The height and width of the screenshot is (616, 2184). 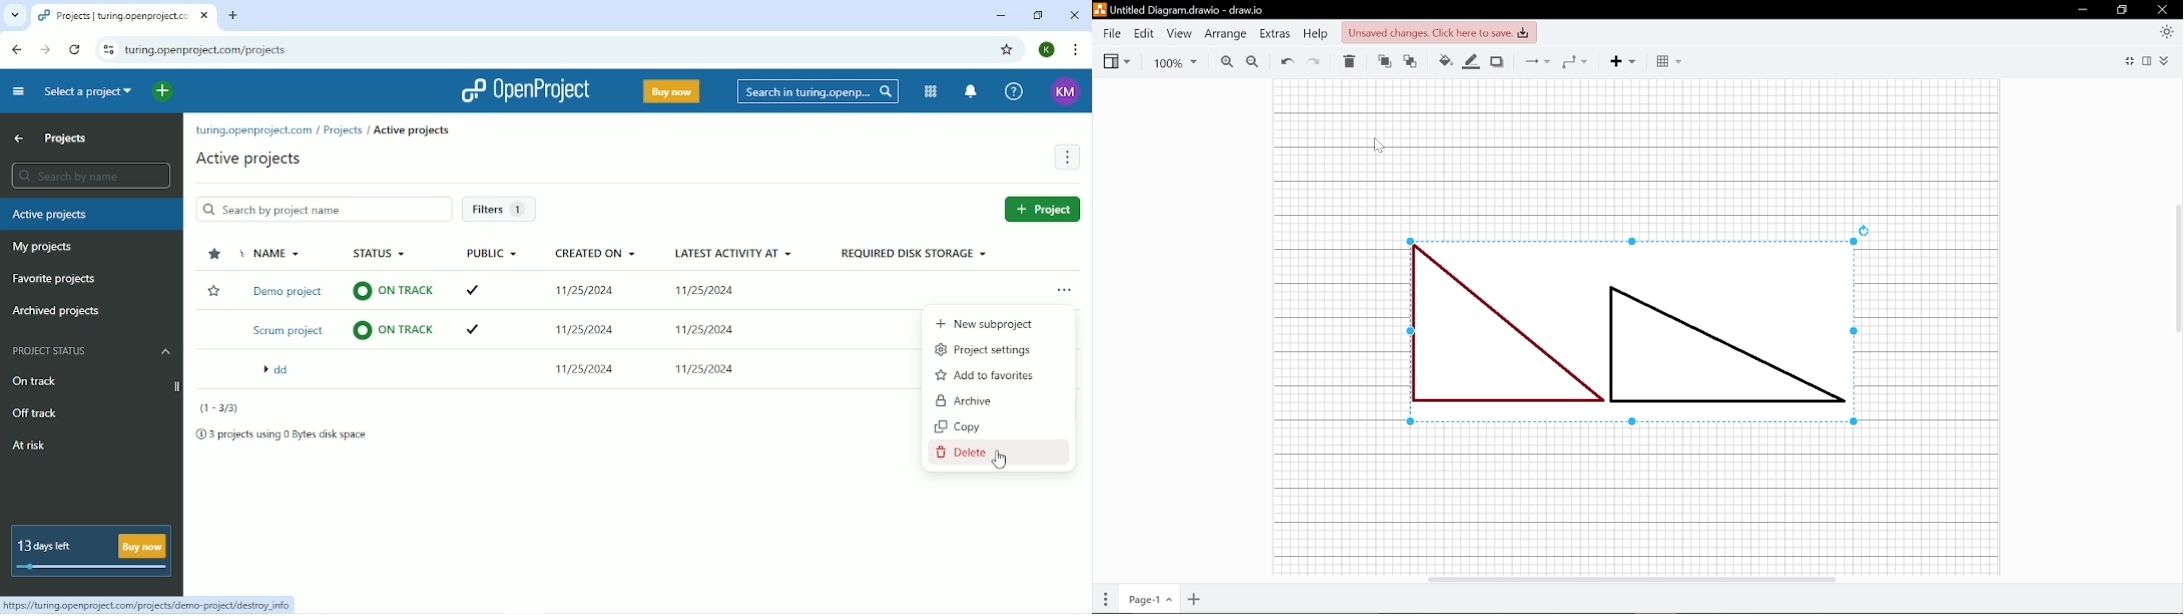 I want to click on View, so click(x=1117, y=61).